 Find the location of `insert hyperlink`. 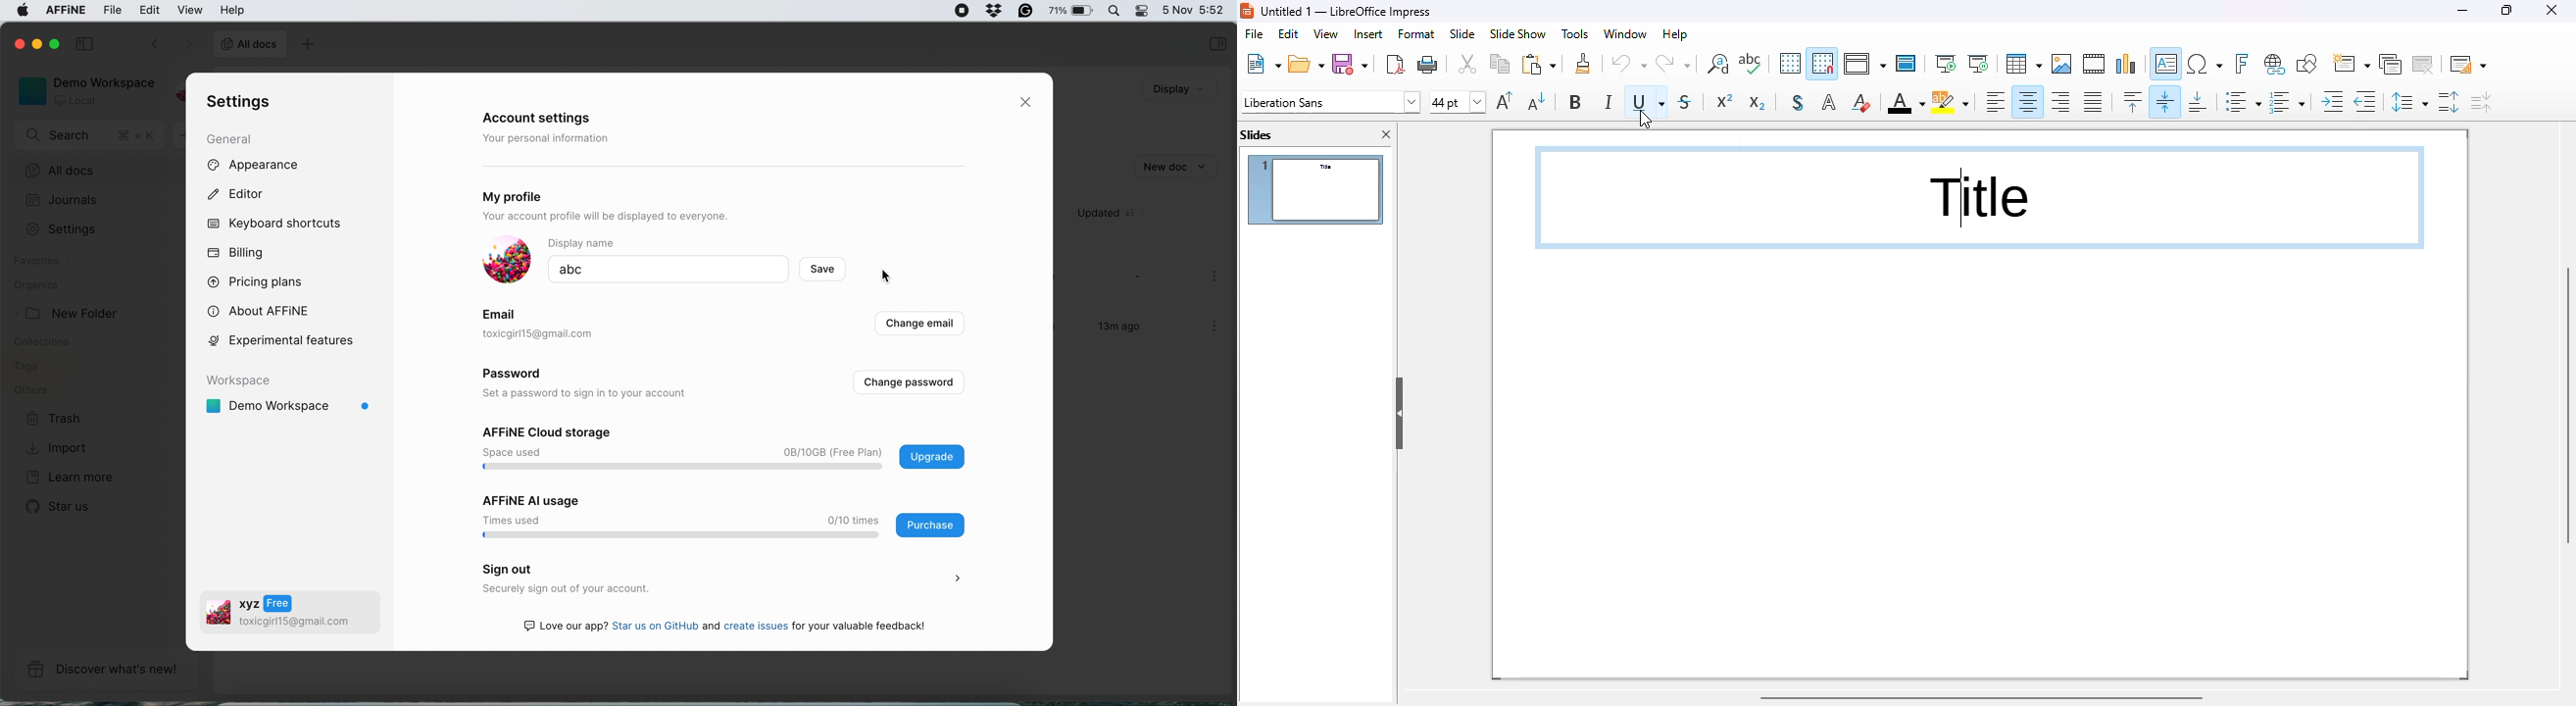

insert hyperlink is located at coordinates (2276, 64).